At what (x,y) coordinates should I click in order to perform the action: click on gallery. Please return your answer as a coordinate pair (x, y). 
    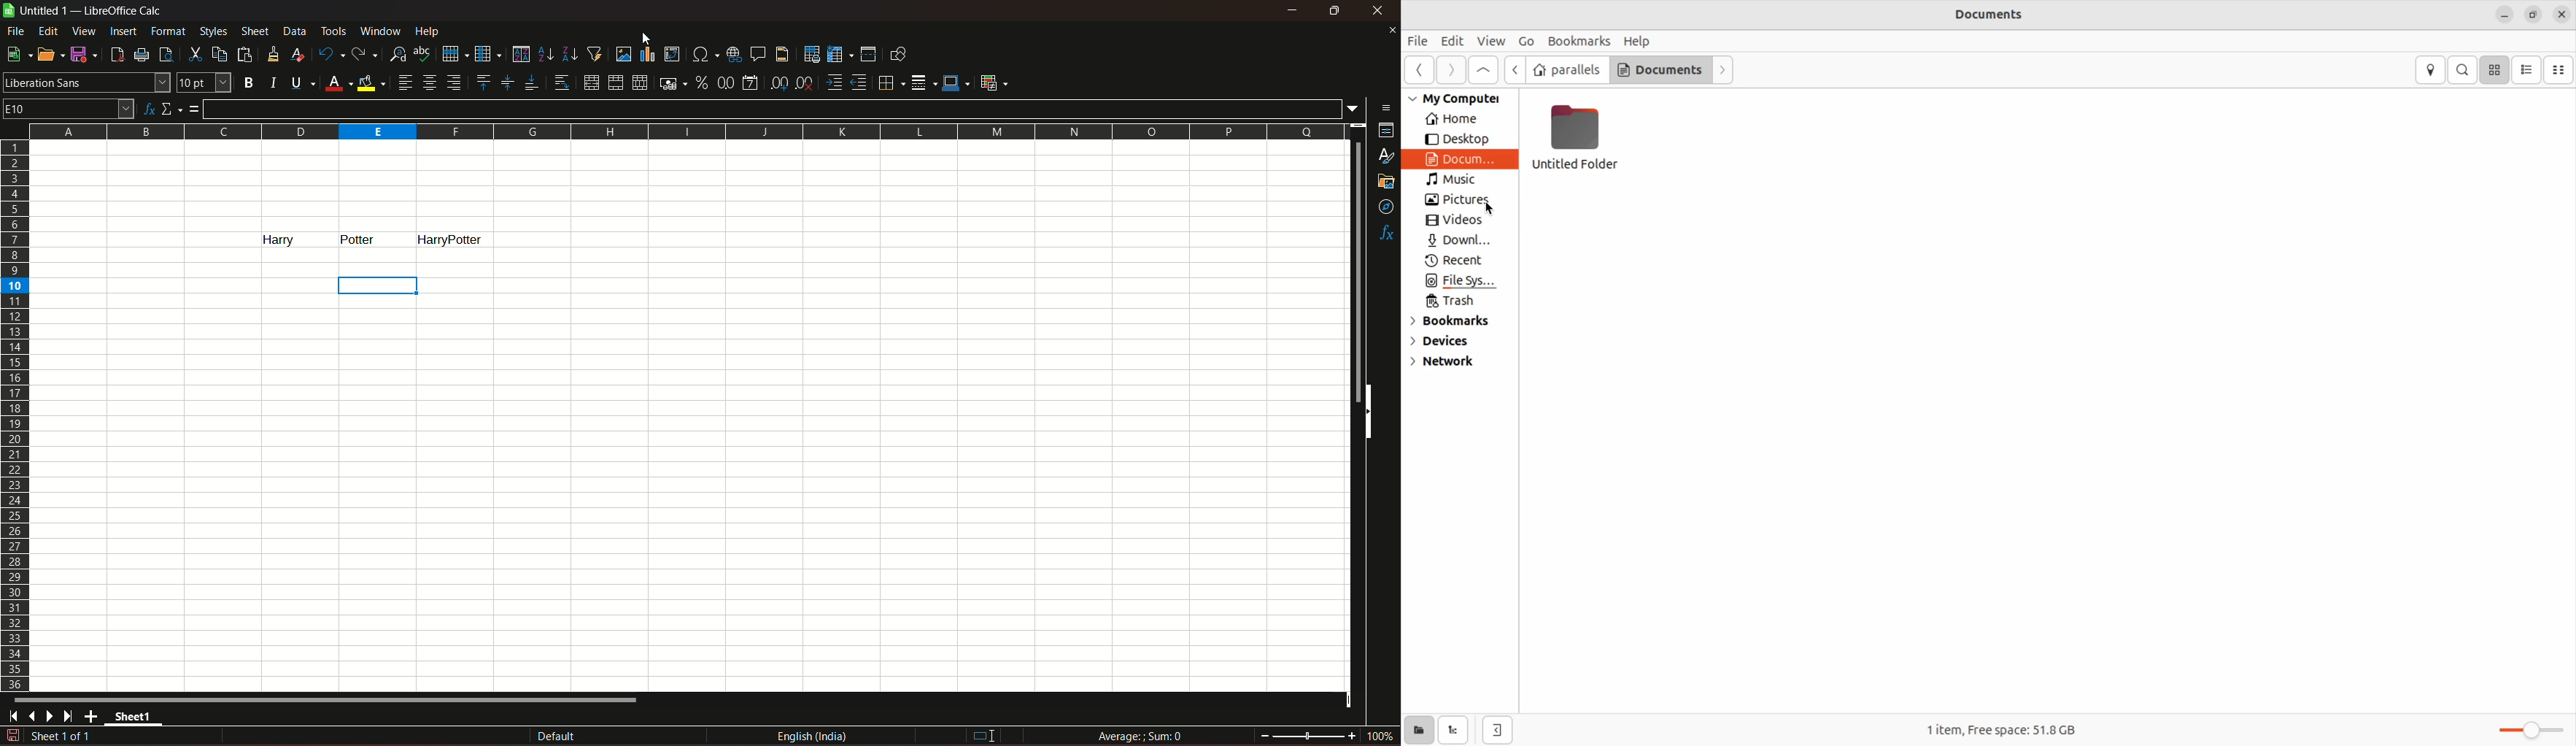
    Looking at the image, I should click on (1385, 182).